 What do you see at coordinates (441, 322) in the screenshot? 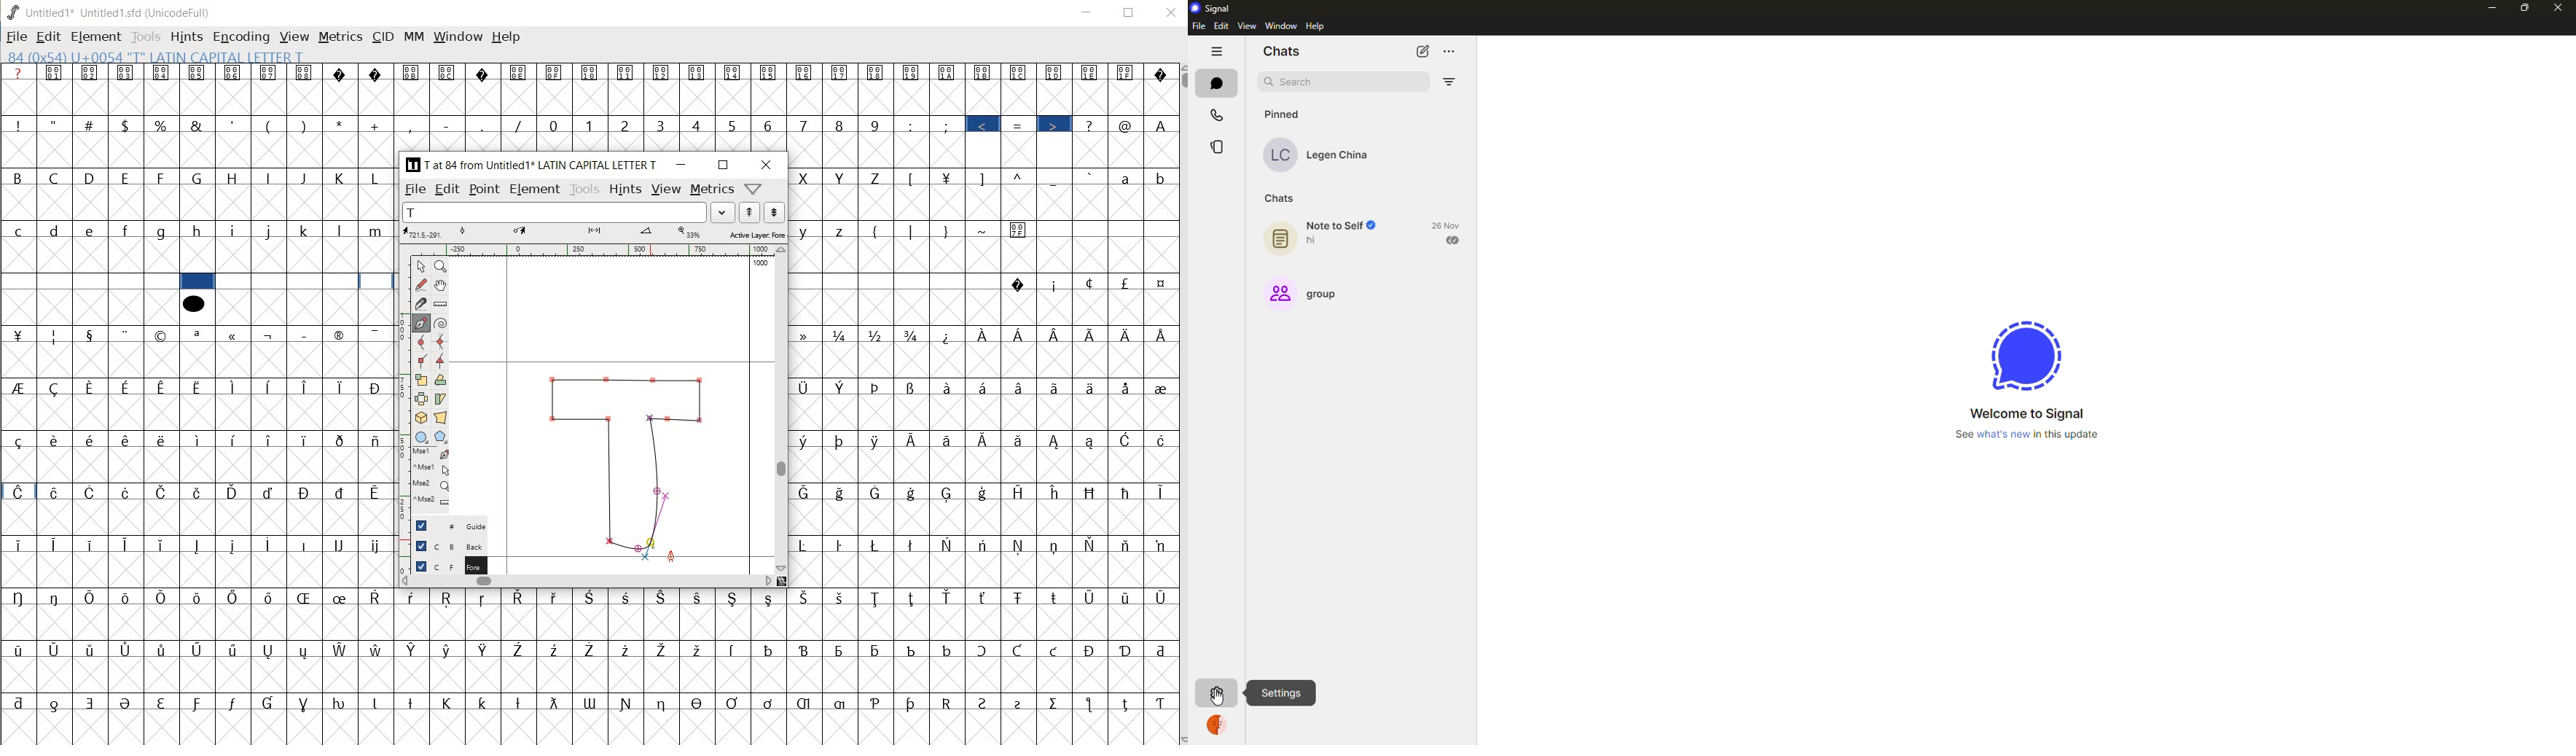
I see `spiro` at bounding box center [441, 322].